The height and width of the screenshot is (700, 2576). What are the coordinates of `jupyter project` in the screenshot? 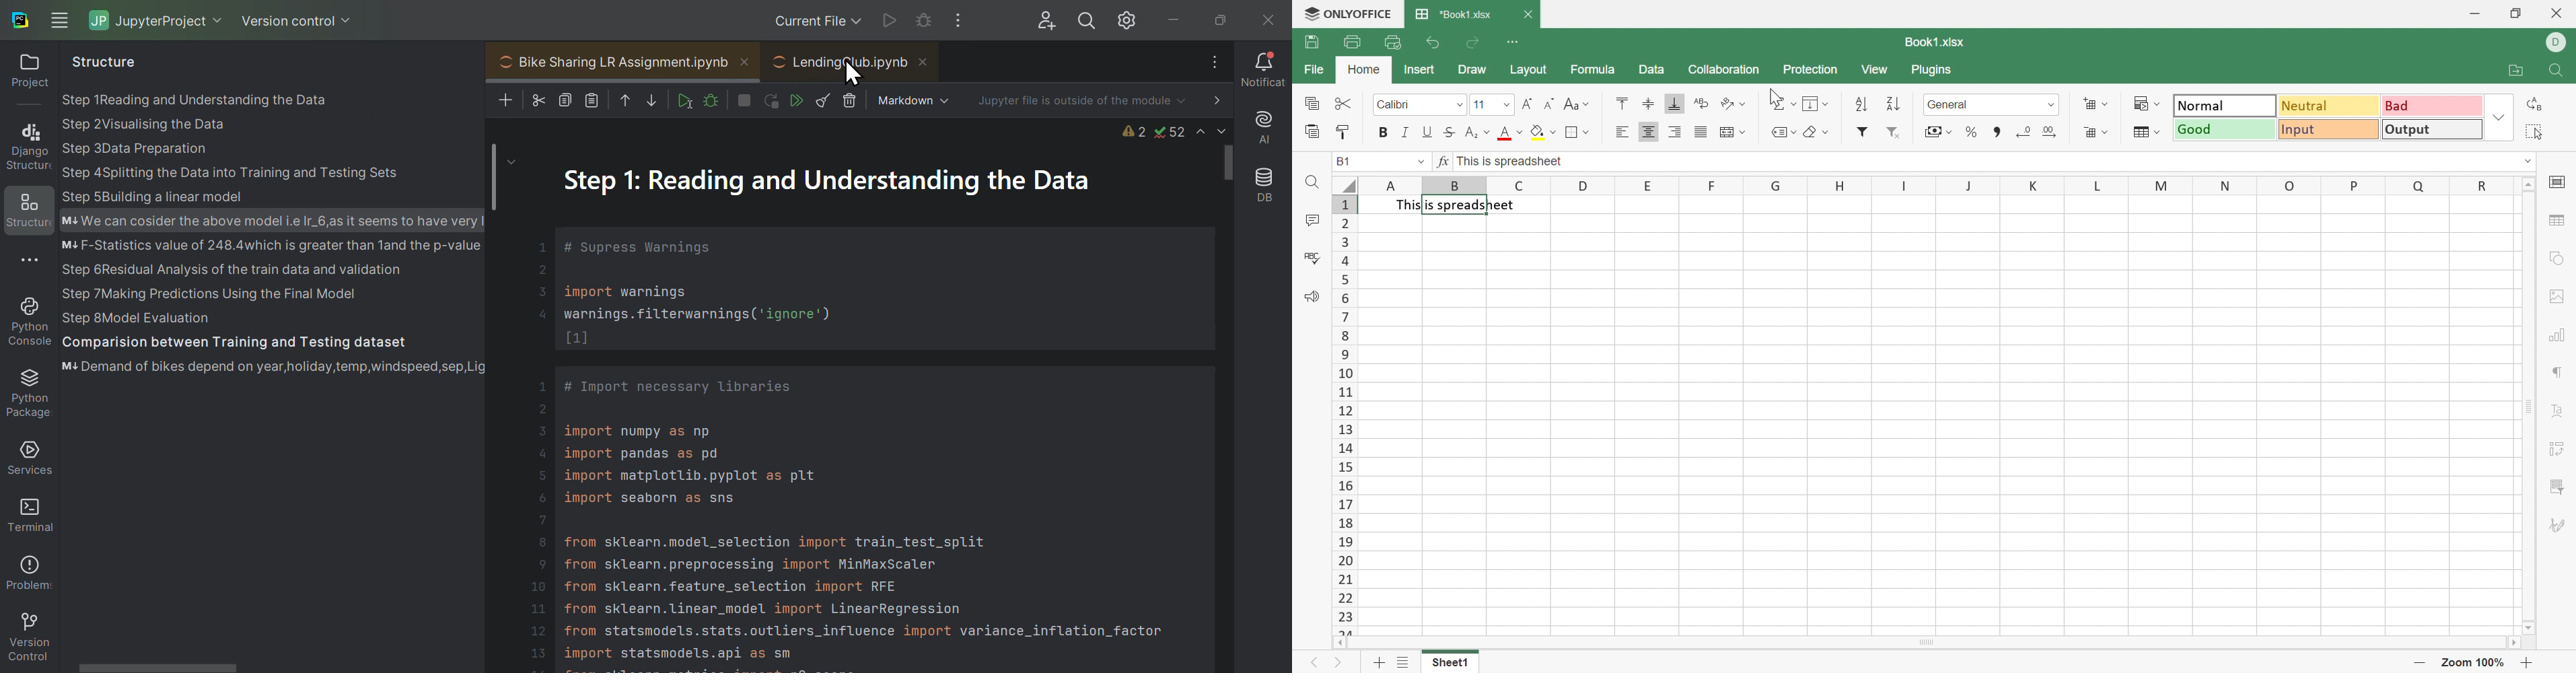 It's located at (160, 21).